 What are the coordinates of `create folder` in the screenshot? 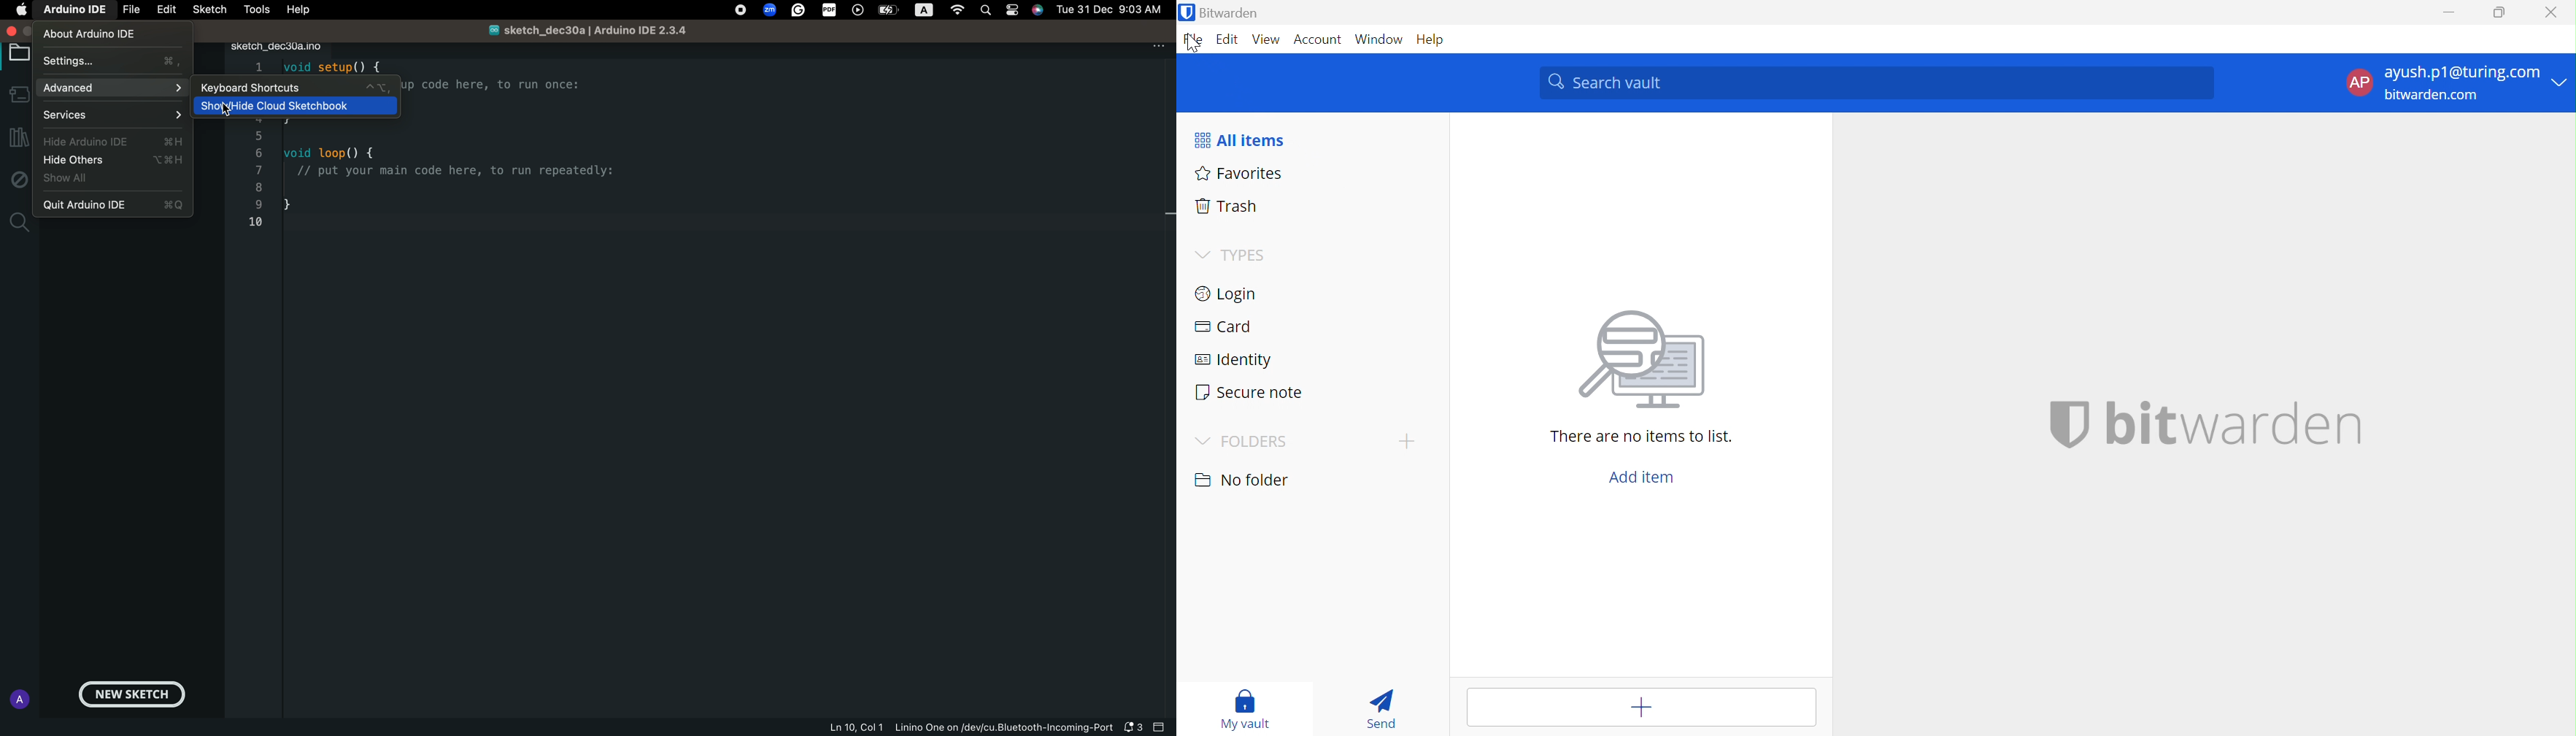 It's located at (1406, 441).